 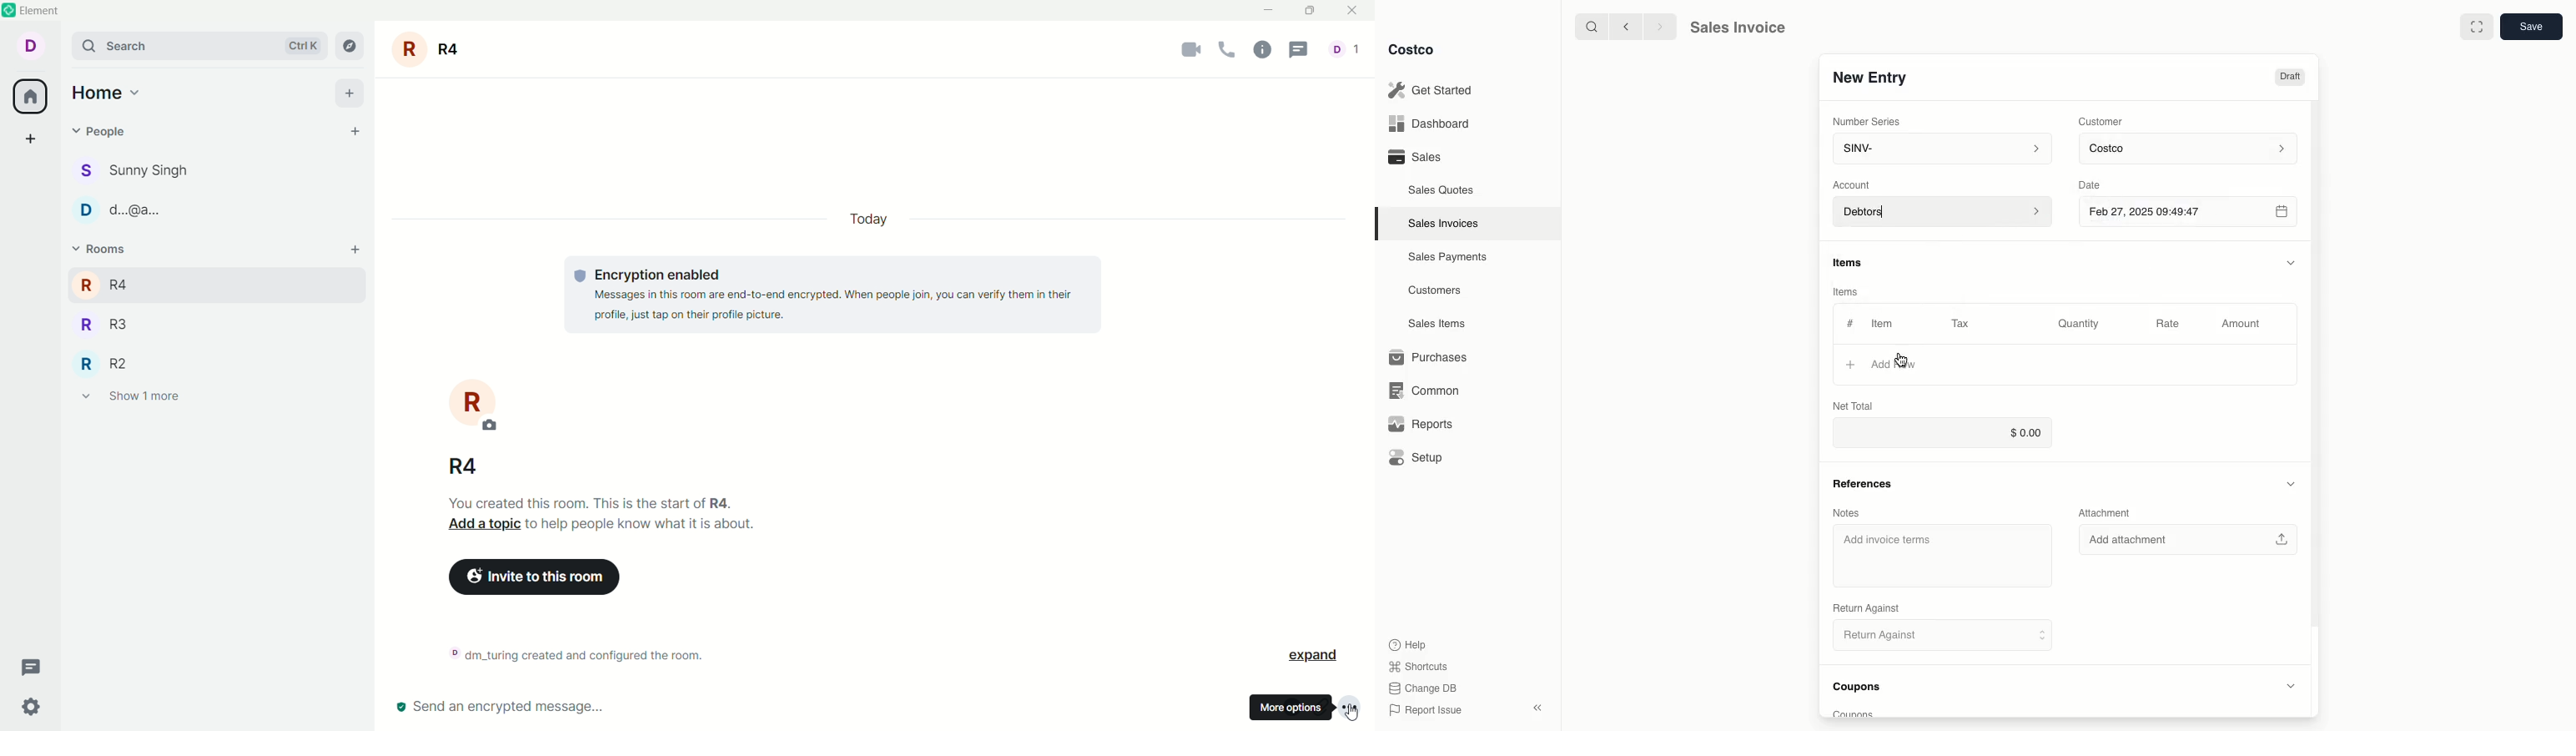 I want to click on close, so click(x=1355, y=11).